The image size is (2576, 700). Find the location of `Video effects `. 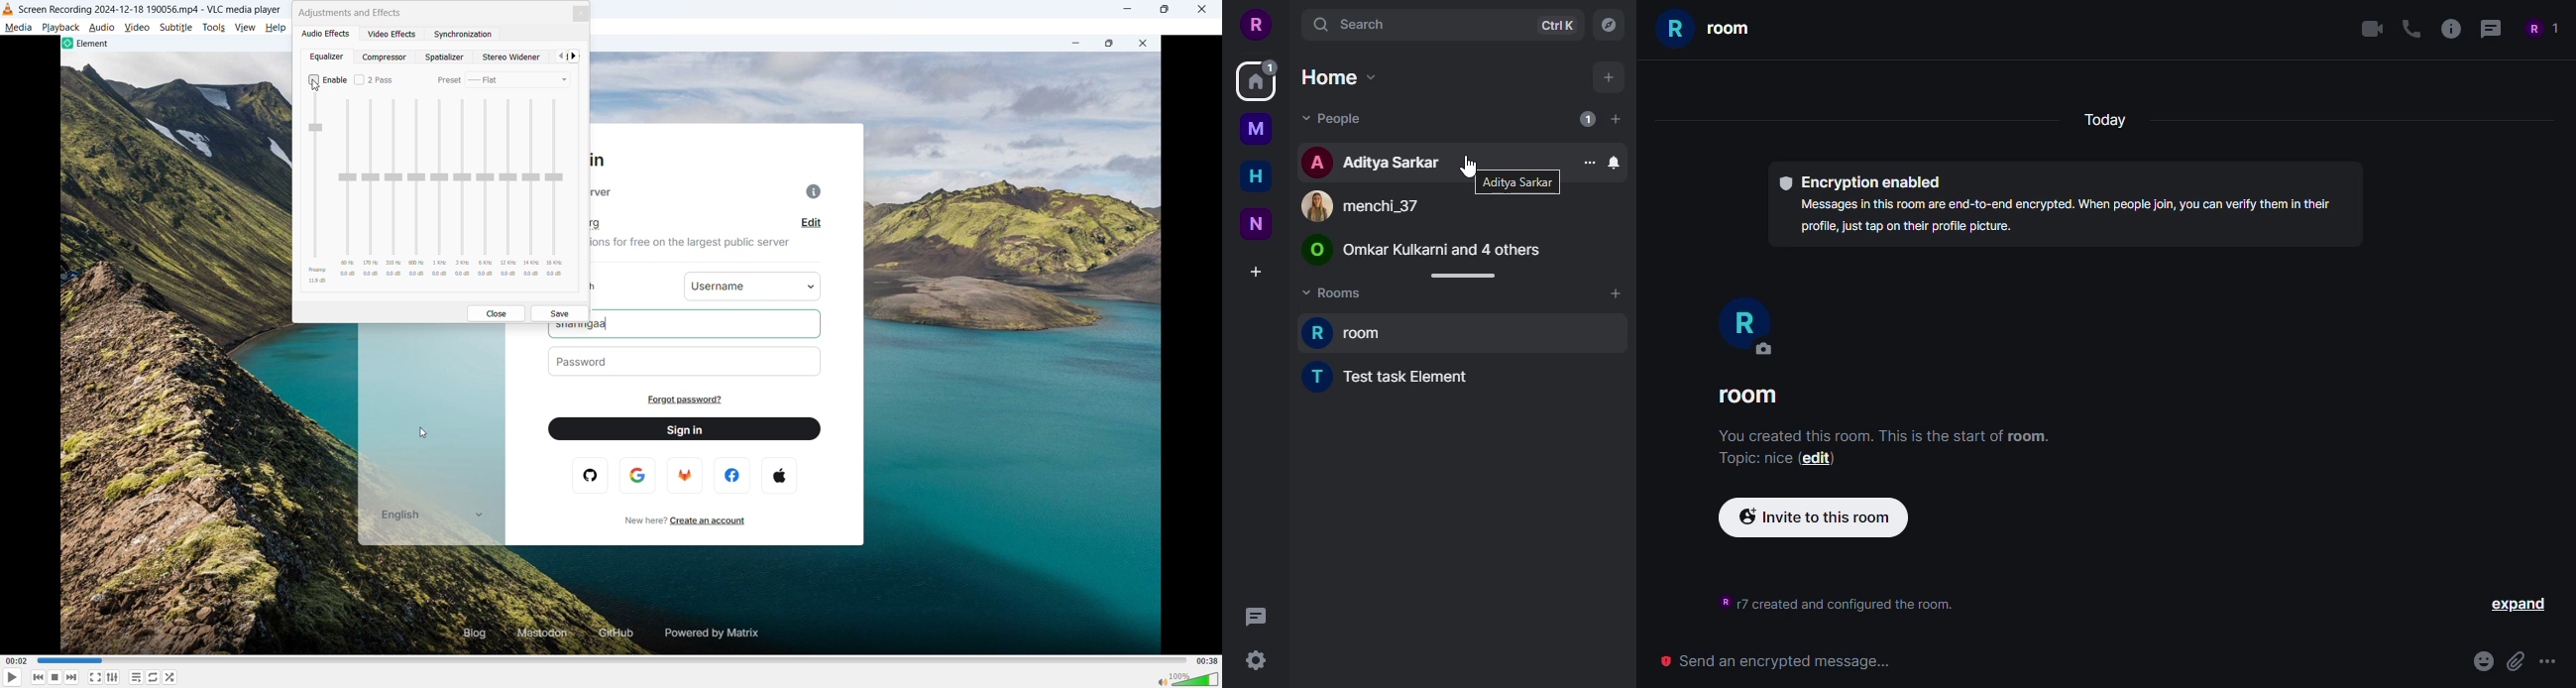

Video effects  is located at coordinates (393, 33).